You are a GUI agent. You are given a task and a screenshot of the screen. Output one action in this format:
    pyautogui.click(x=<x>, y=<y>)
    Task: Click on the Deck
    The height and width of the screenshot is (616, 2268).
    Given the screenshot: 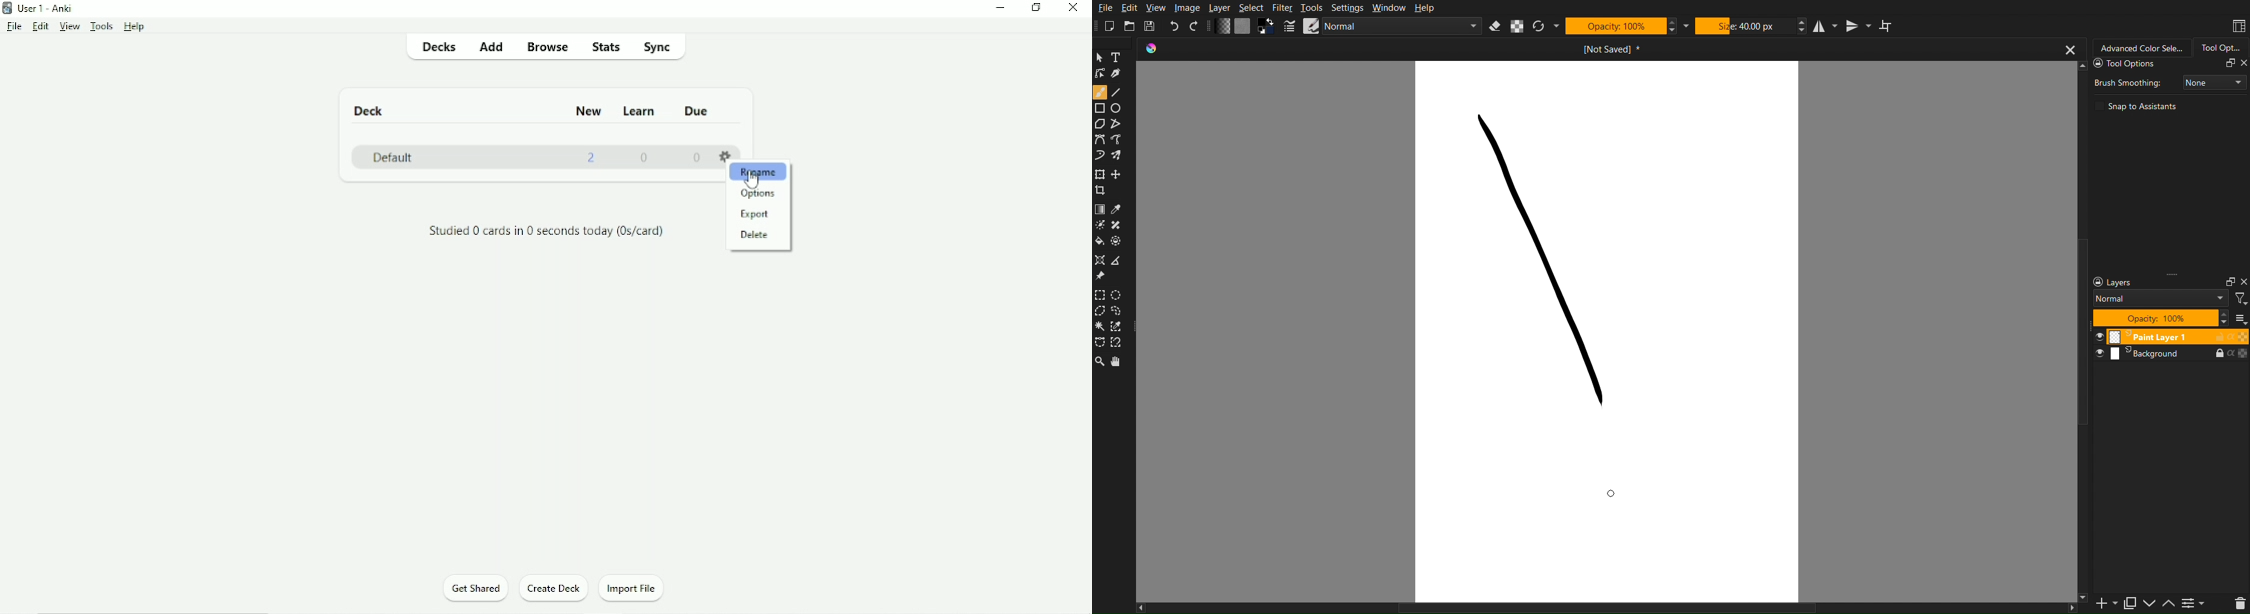 What is the action you would take?
    pyautogui.click(x=367, y=111)
    